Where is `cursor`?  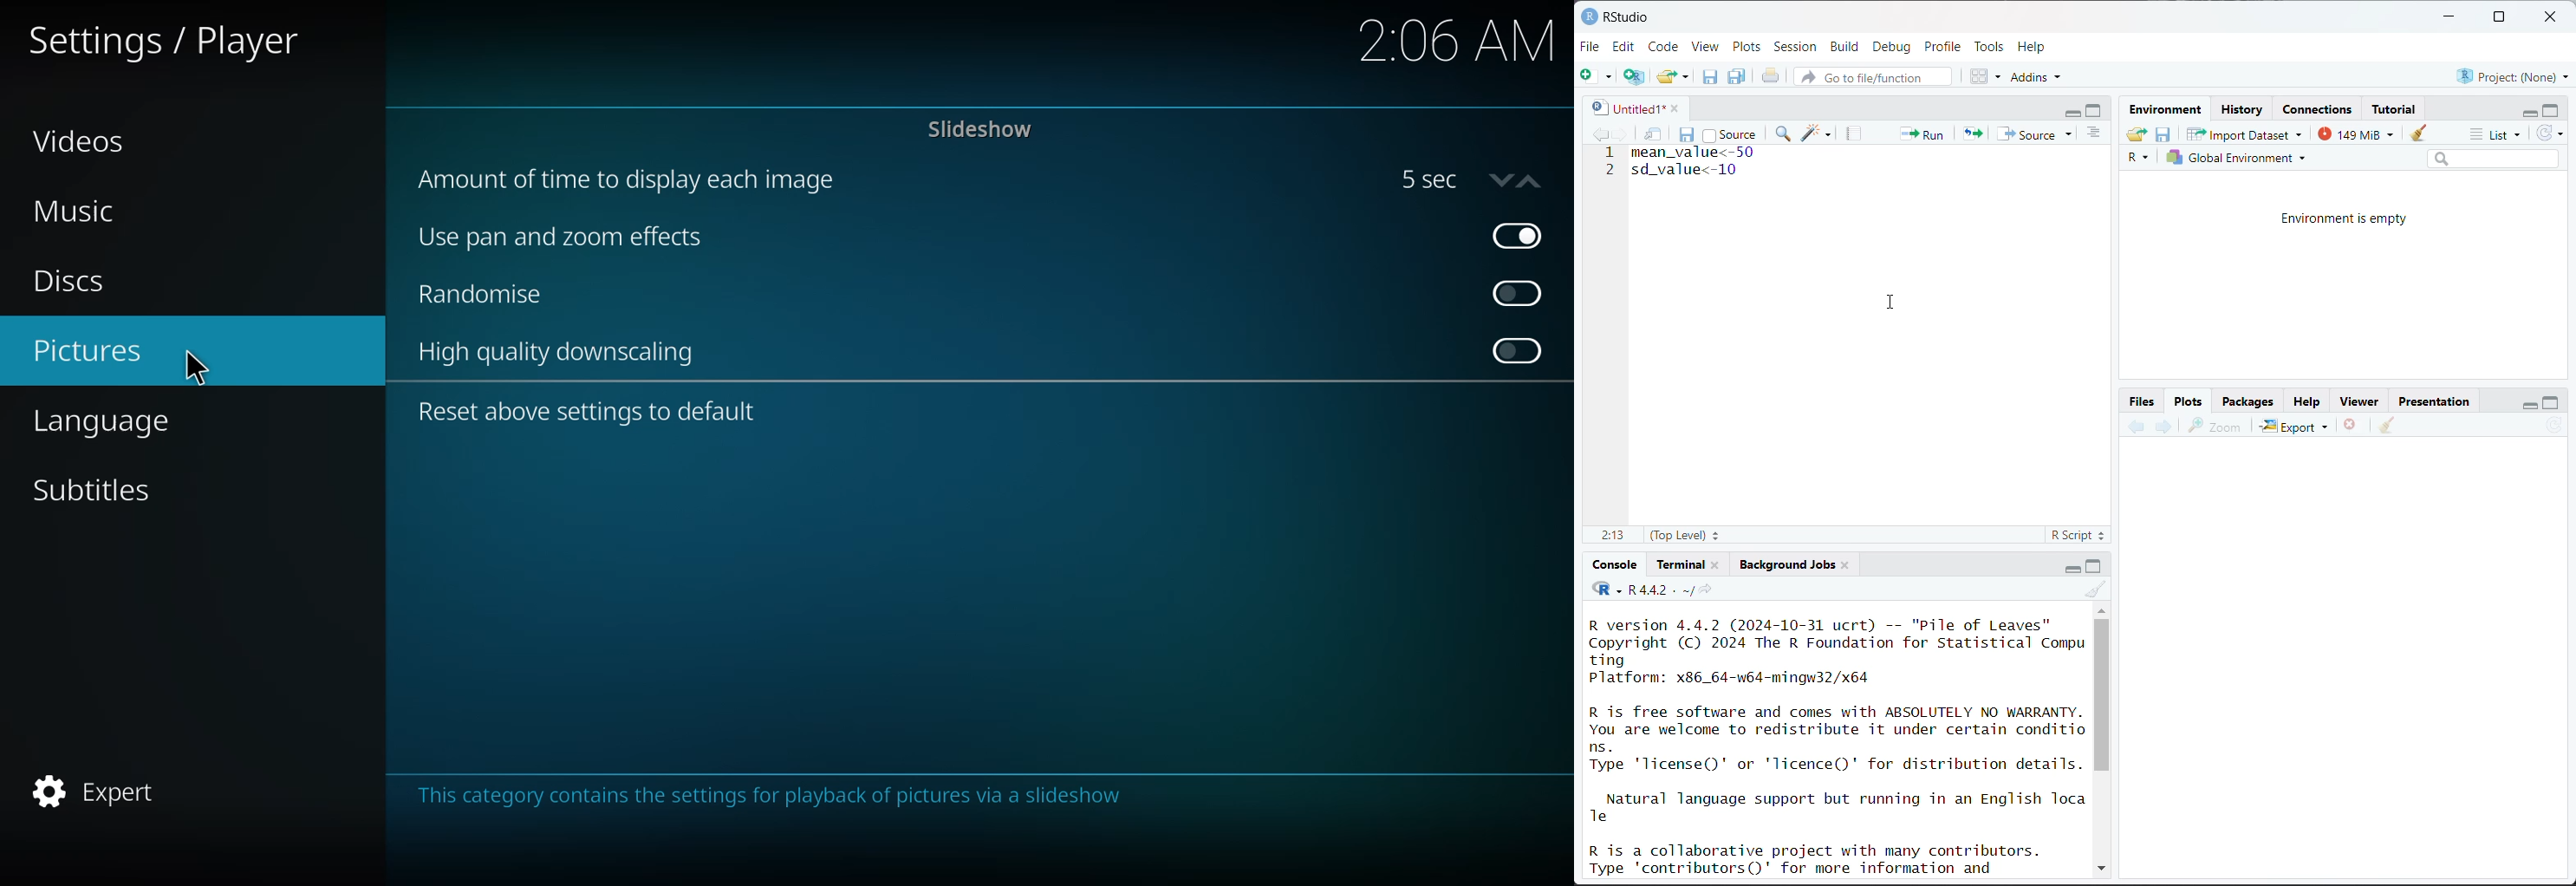
cursor is located at coordinates (198, 368).